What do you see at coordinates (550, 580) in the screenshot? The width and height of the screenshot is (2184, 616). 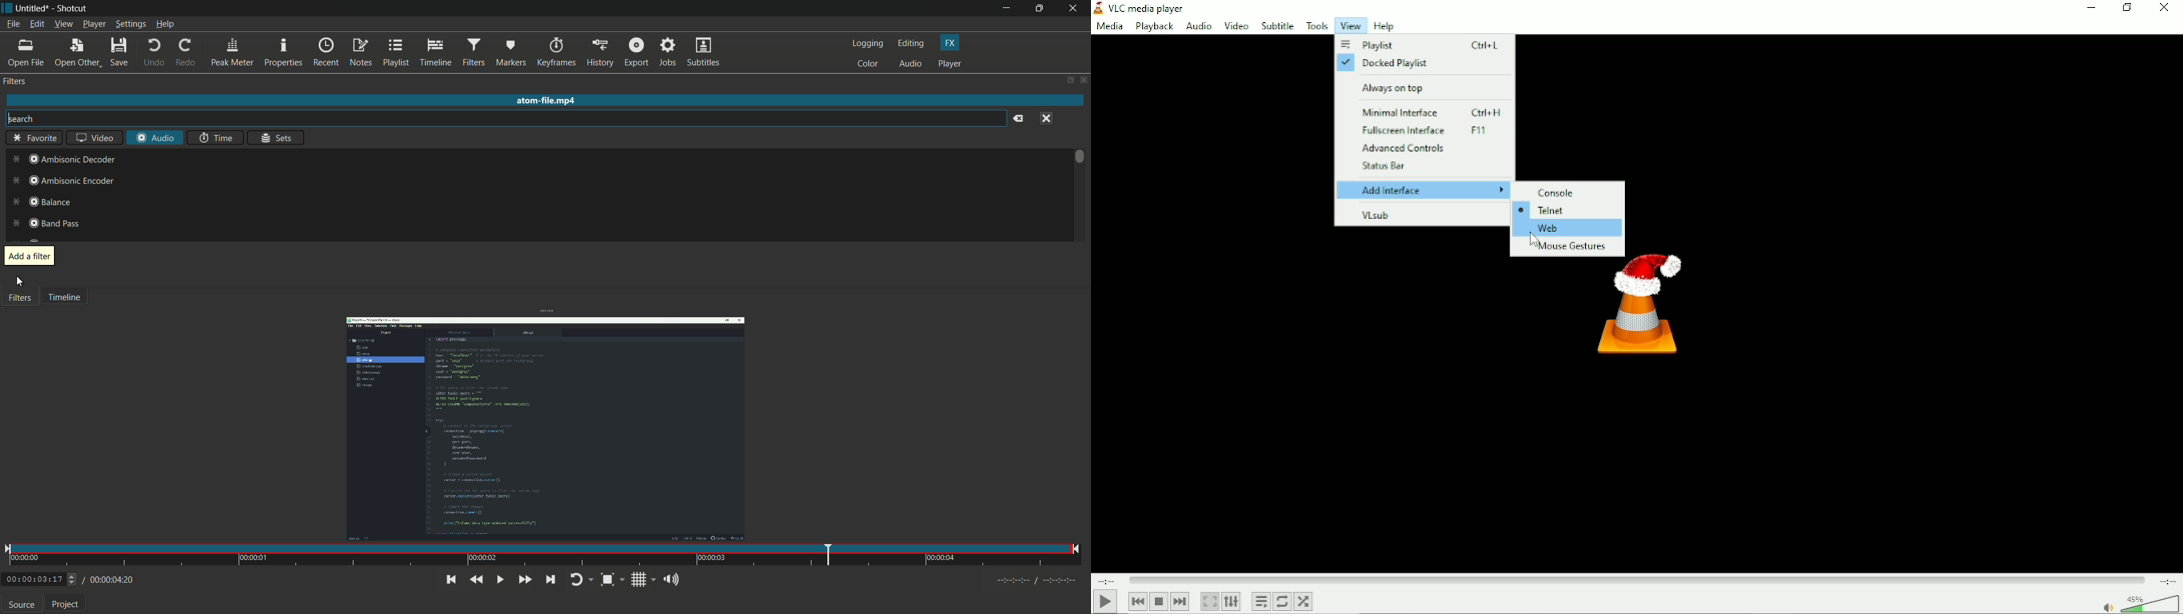 I see `skip to next point` at bounding box center [550, 580].